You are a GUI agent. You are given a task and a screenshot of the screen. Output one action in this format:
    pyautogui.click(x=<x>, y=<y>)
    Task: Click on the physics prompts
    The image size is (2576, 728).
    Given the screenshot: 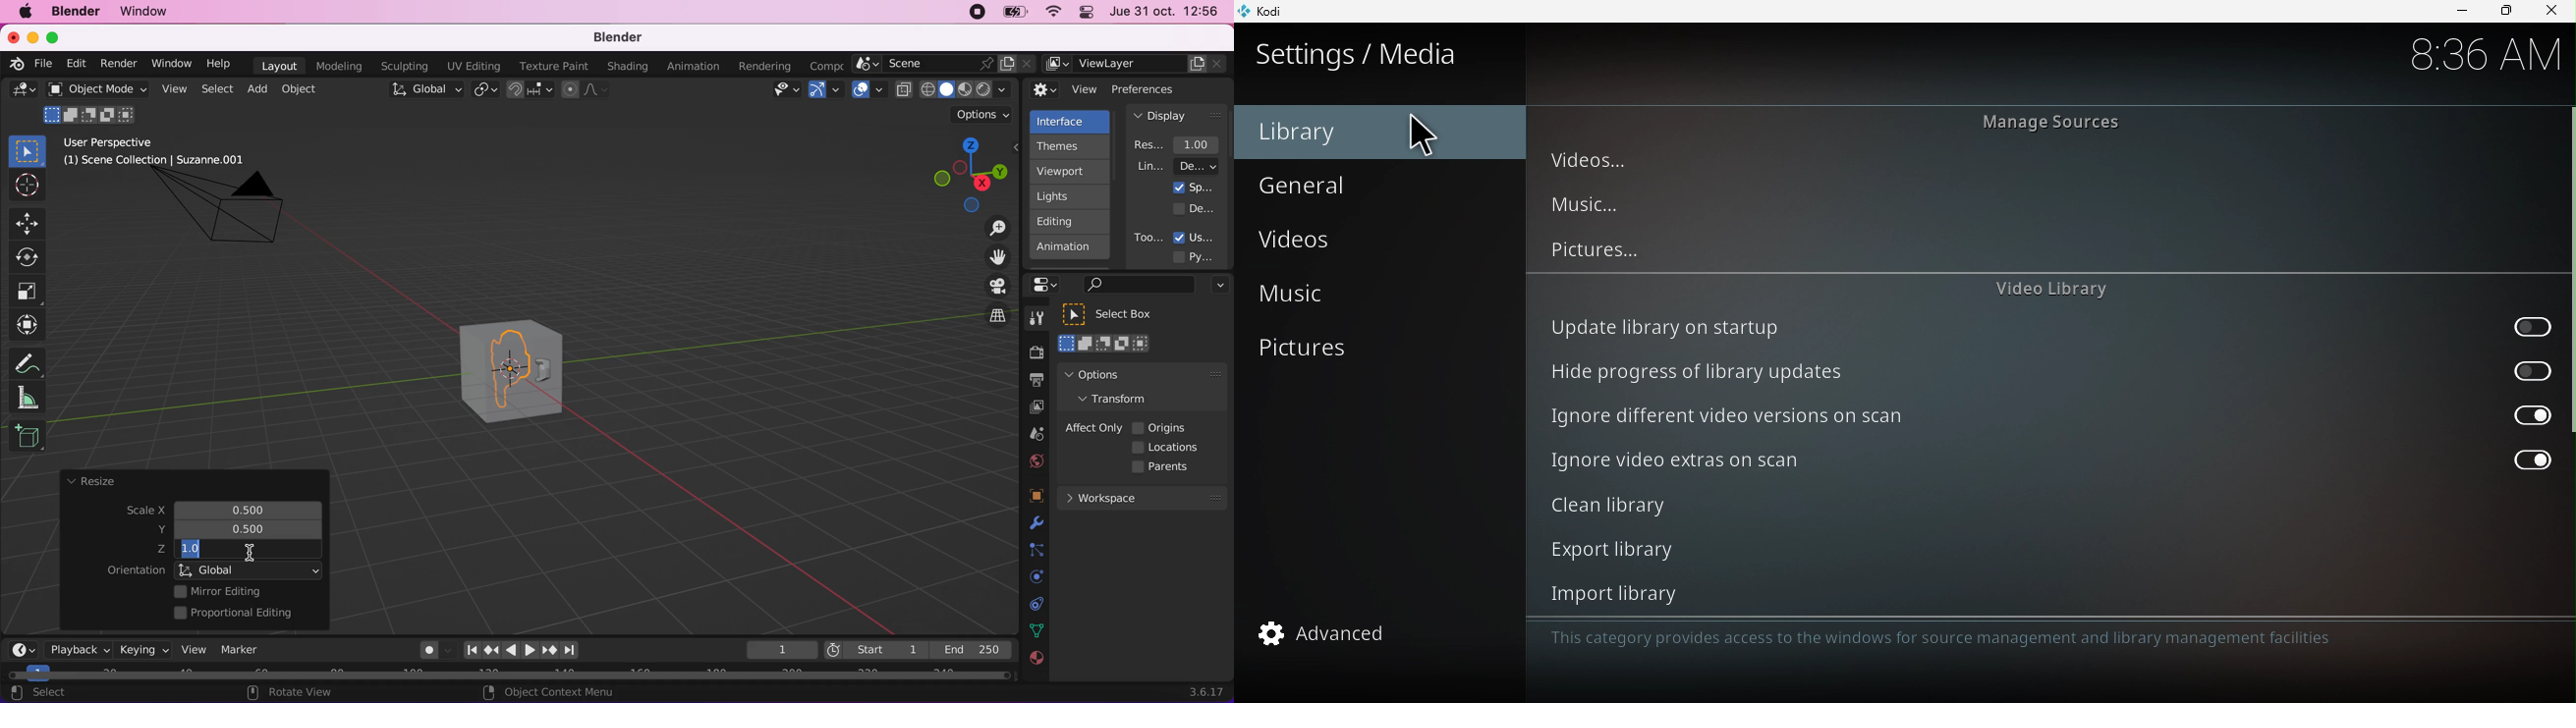 What is the action you would take?
    pyautogui.click(x=1031, y=578)
    